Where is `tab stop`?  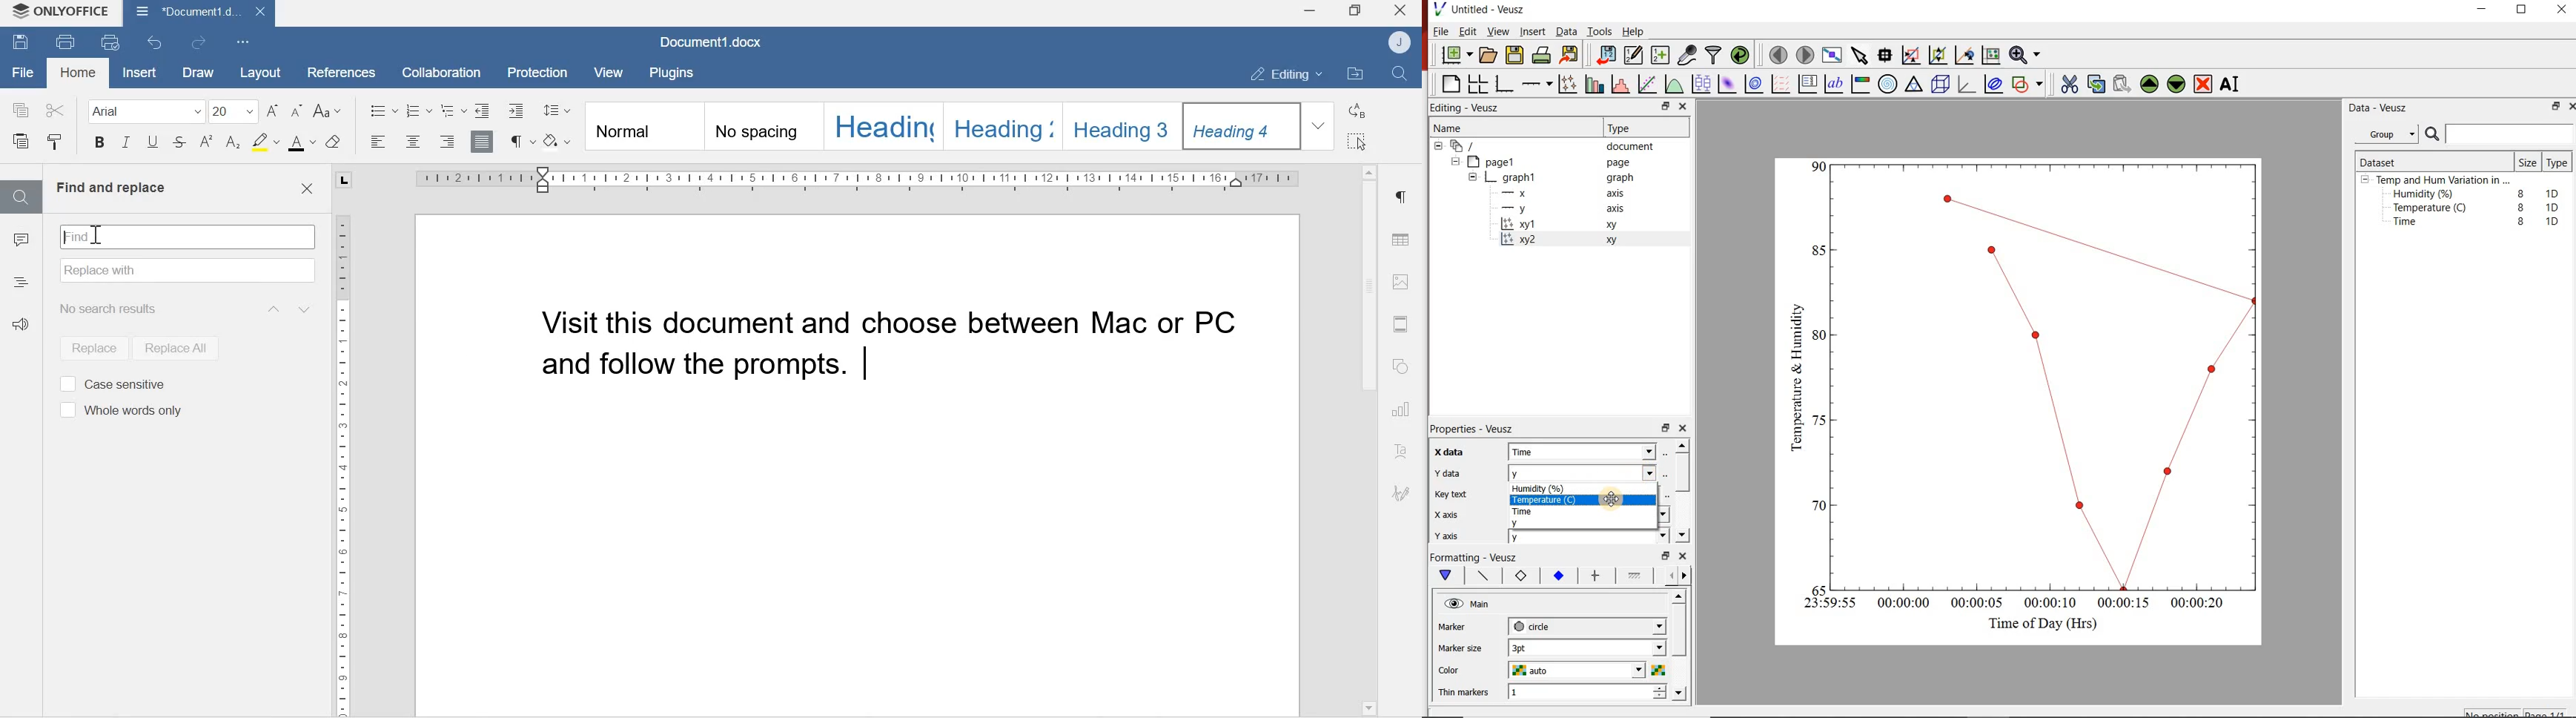
tab stop is located at coordinates (342, 178).